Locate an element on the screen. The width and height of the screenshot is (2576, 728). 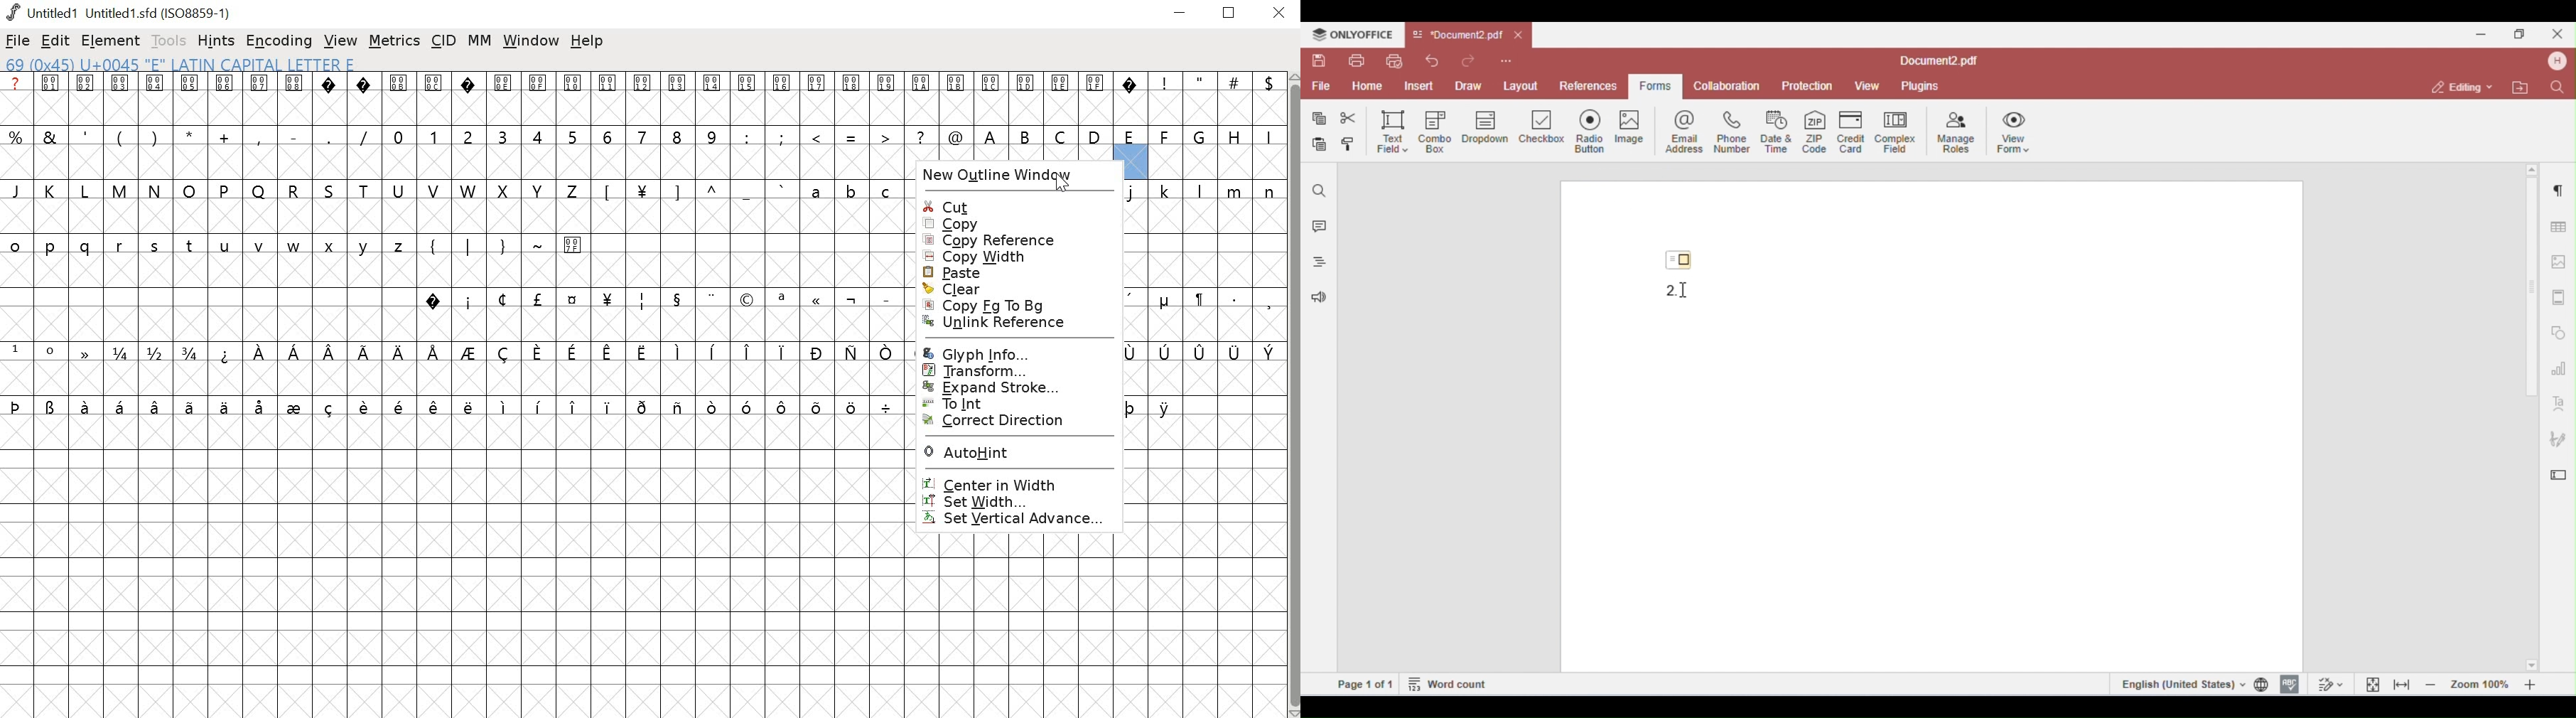
CENTER WIDTH is located at coordinates (1001, 482).